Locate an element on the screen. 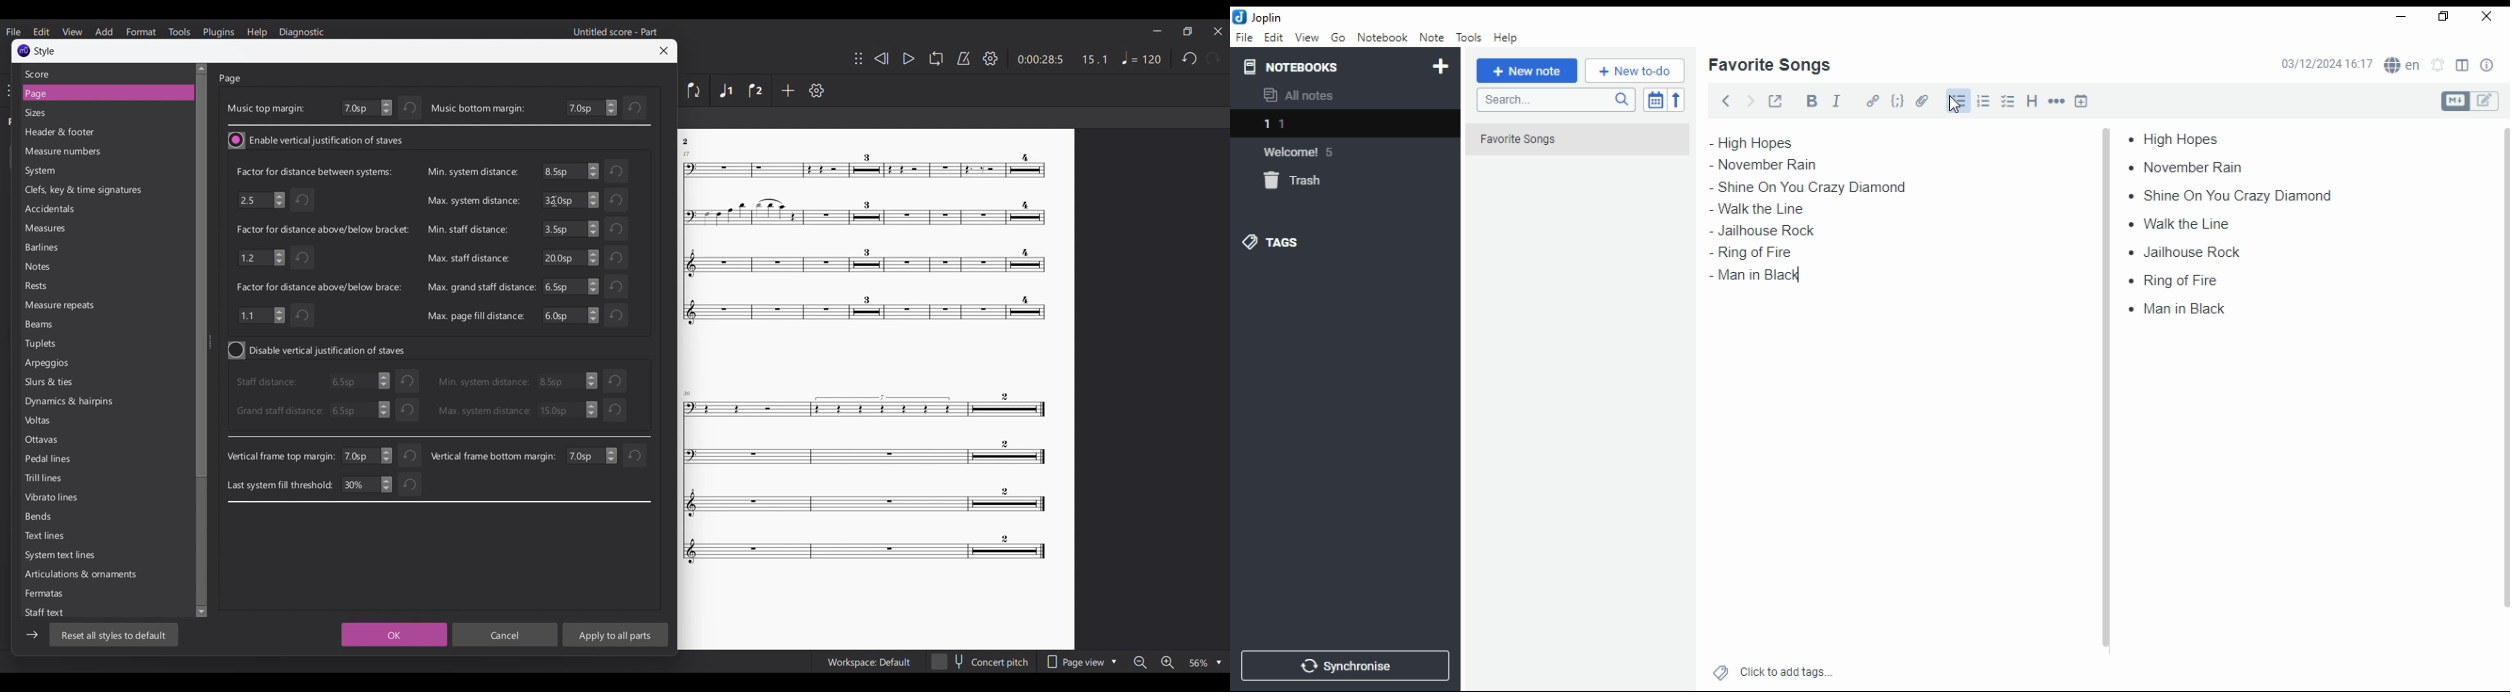  New to-do is located at coordinates (1635, 71).